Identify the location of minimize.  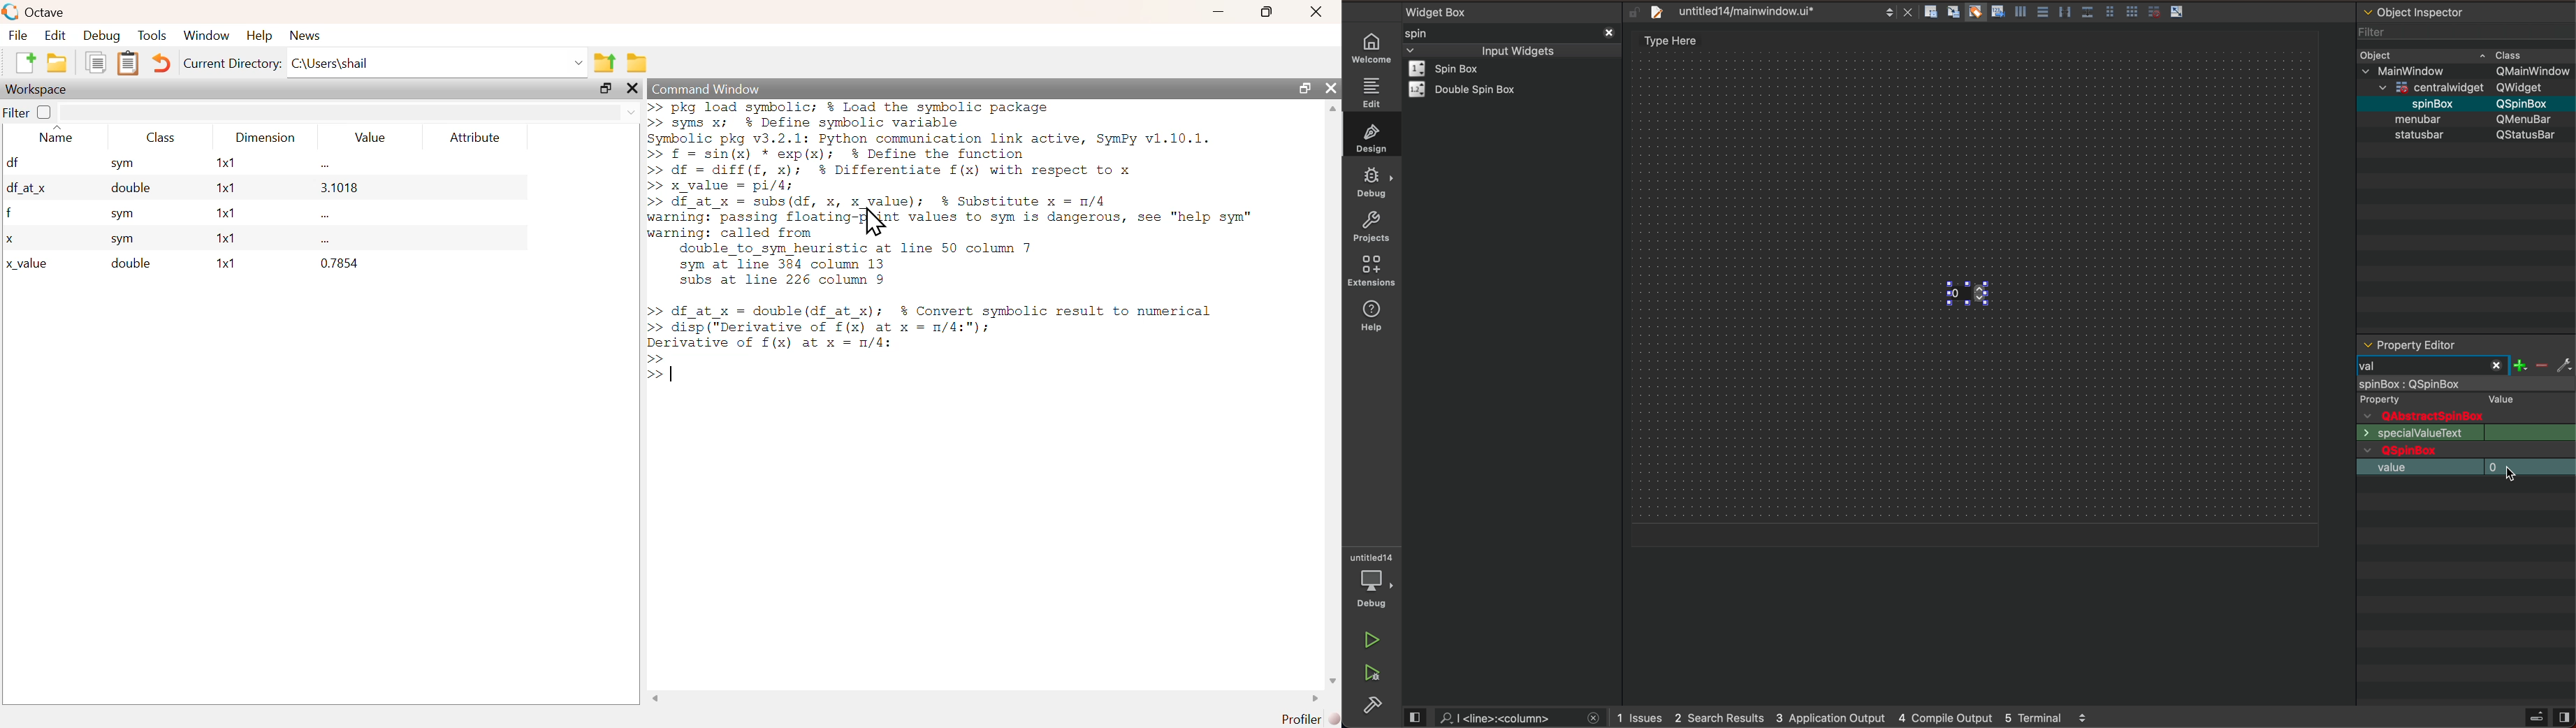
(1218, 12).